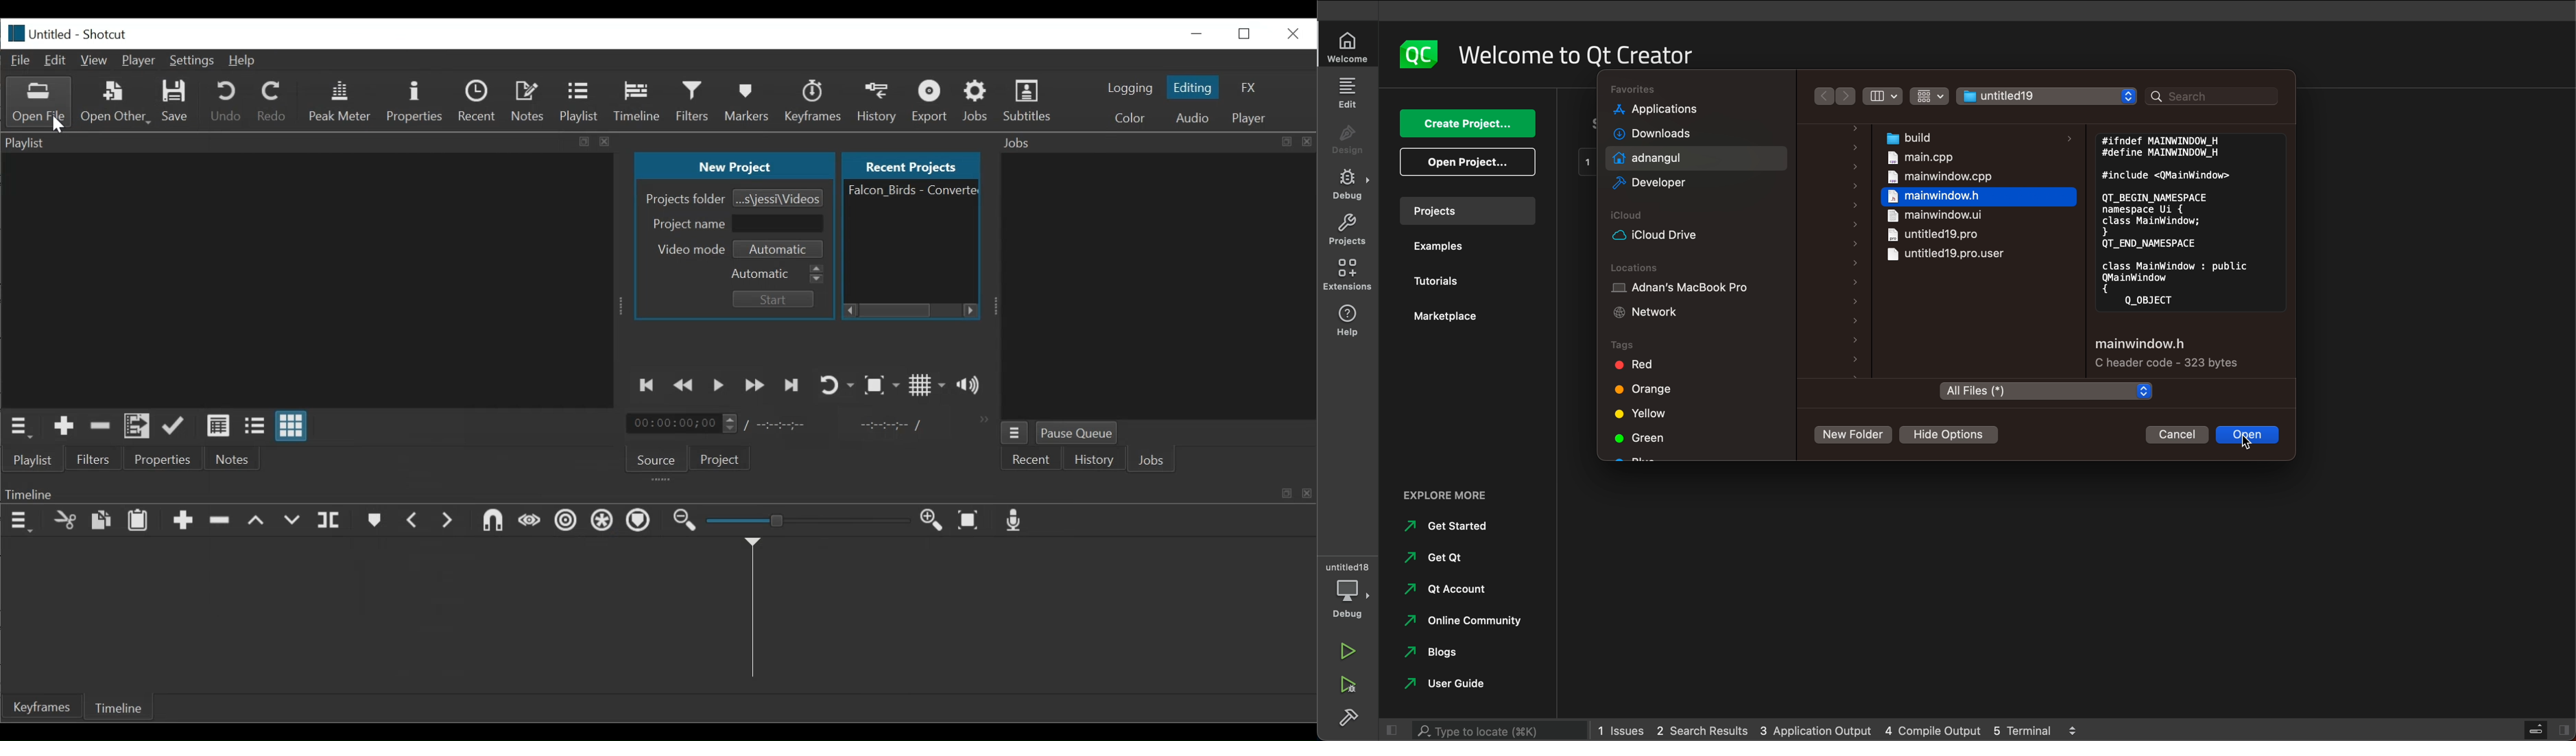  I want to click on projects, so click(1348, 230).